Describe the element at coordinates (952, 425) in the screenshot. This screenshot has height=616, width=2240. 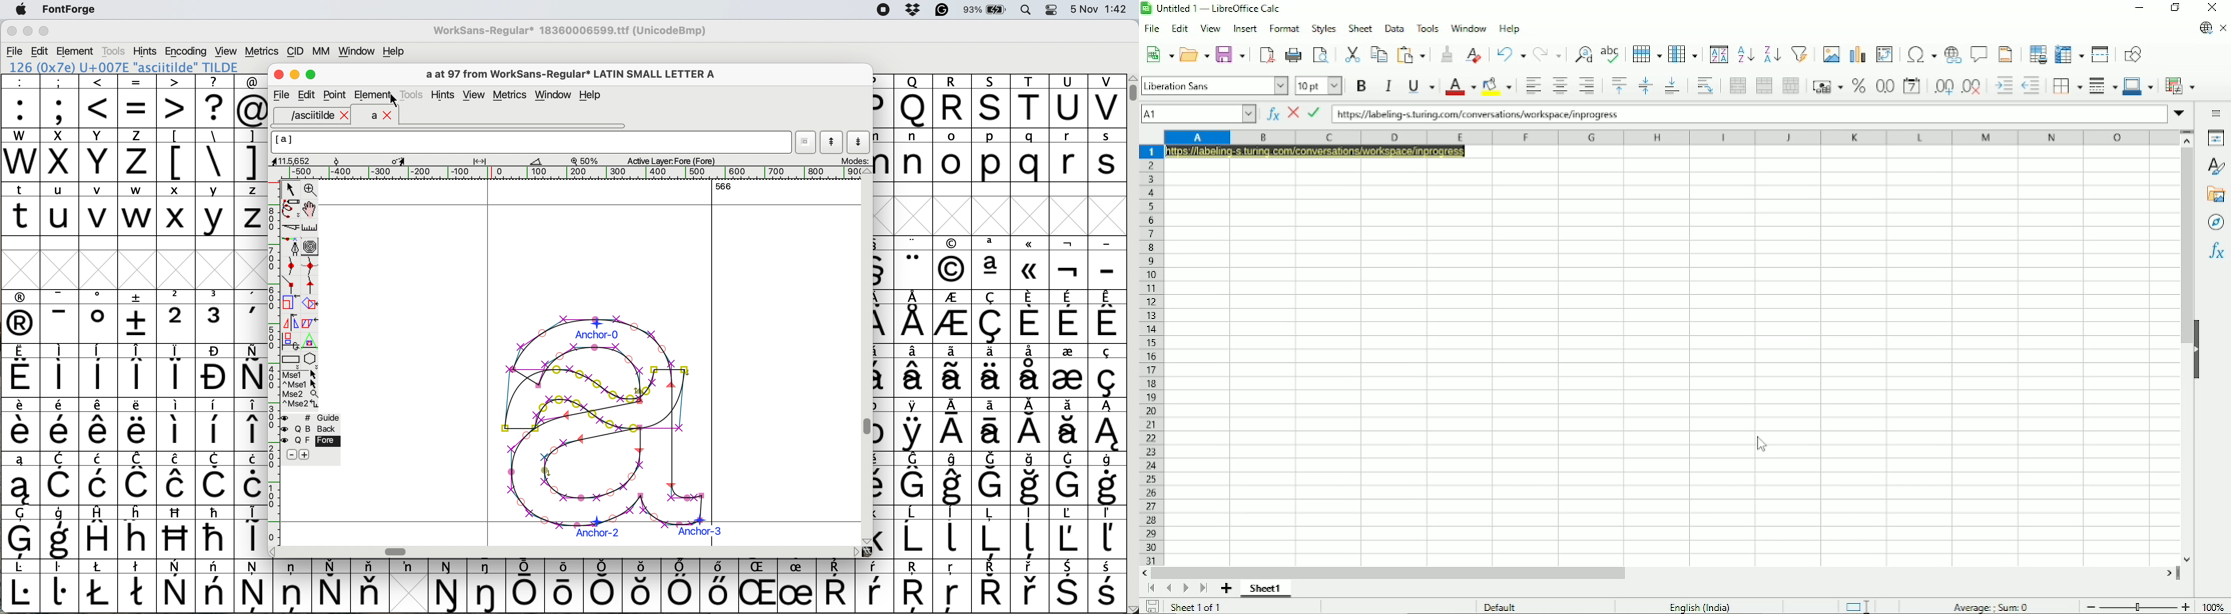
I see `symbol` at that location.